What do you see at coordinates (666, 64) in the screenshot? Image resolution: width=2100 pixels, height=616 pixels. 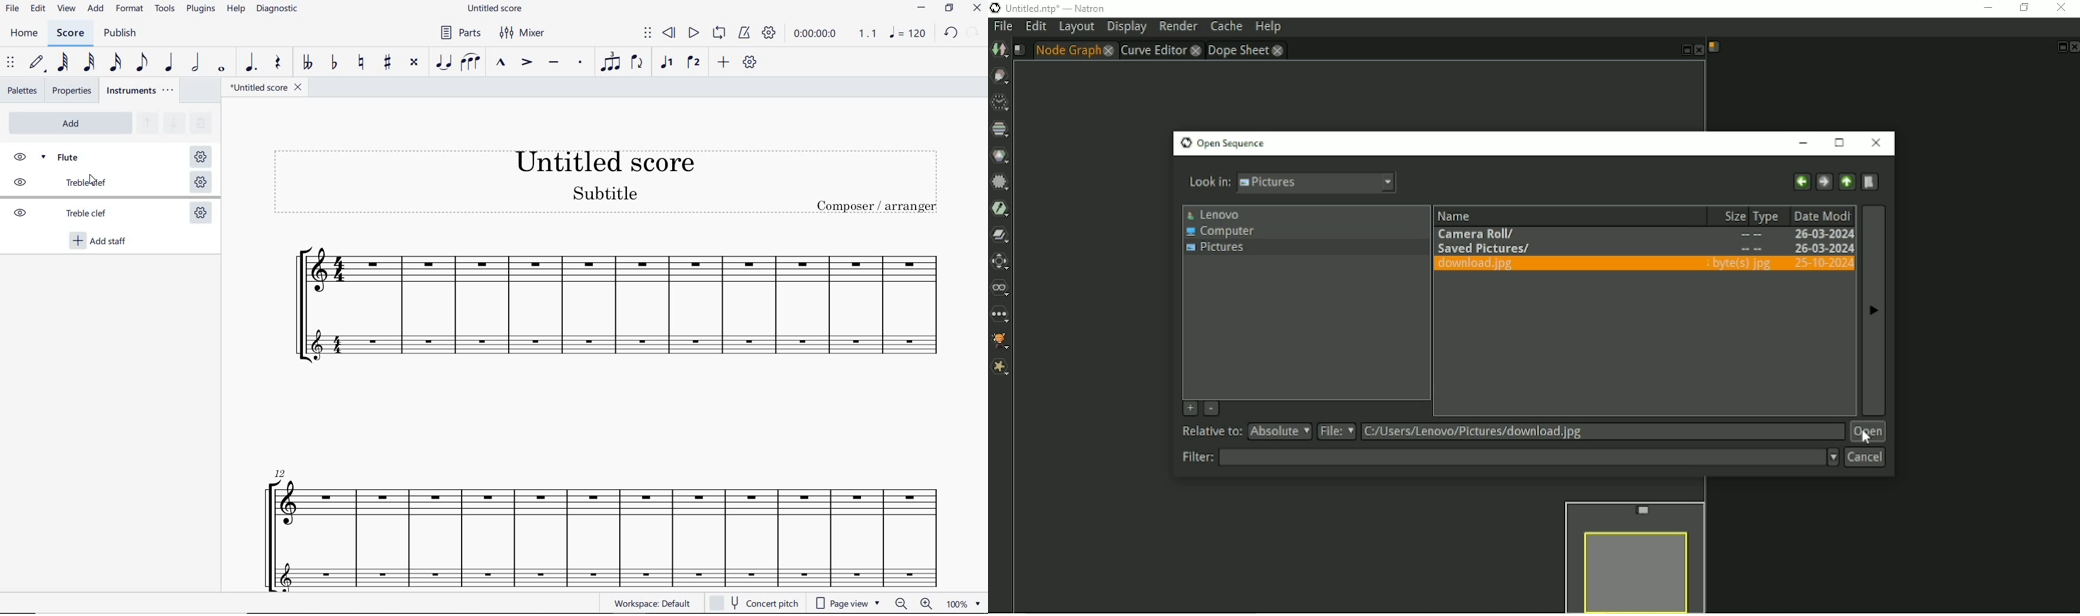 I see `VOICE 1` at bounding box center [666, 64].